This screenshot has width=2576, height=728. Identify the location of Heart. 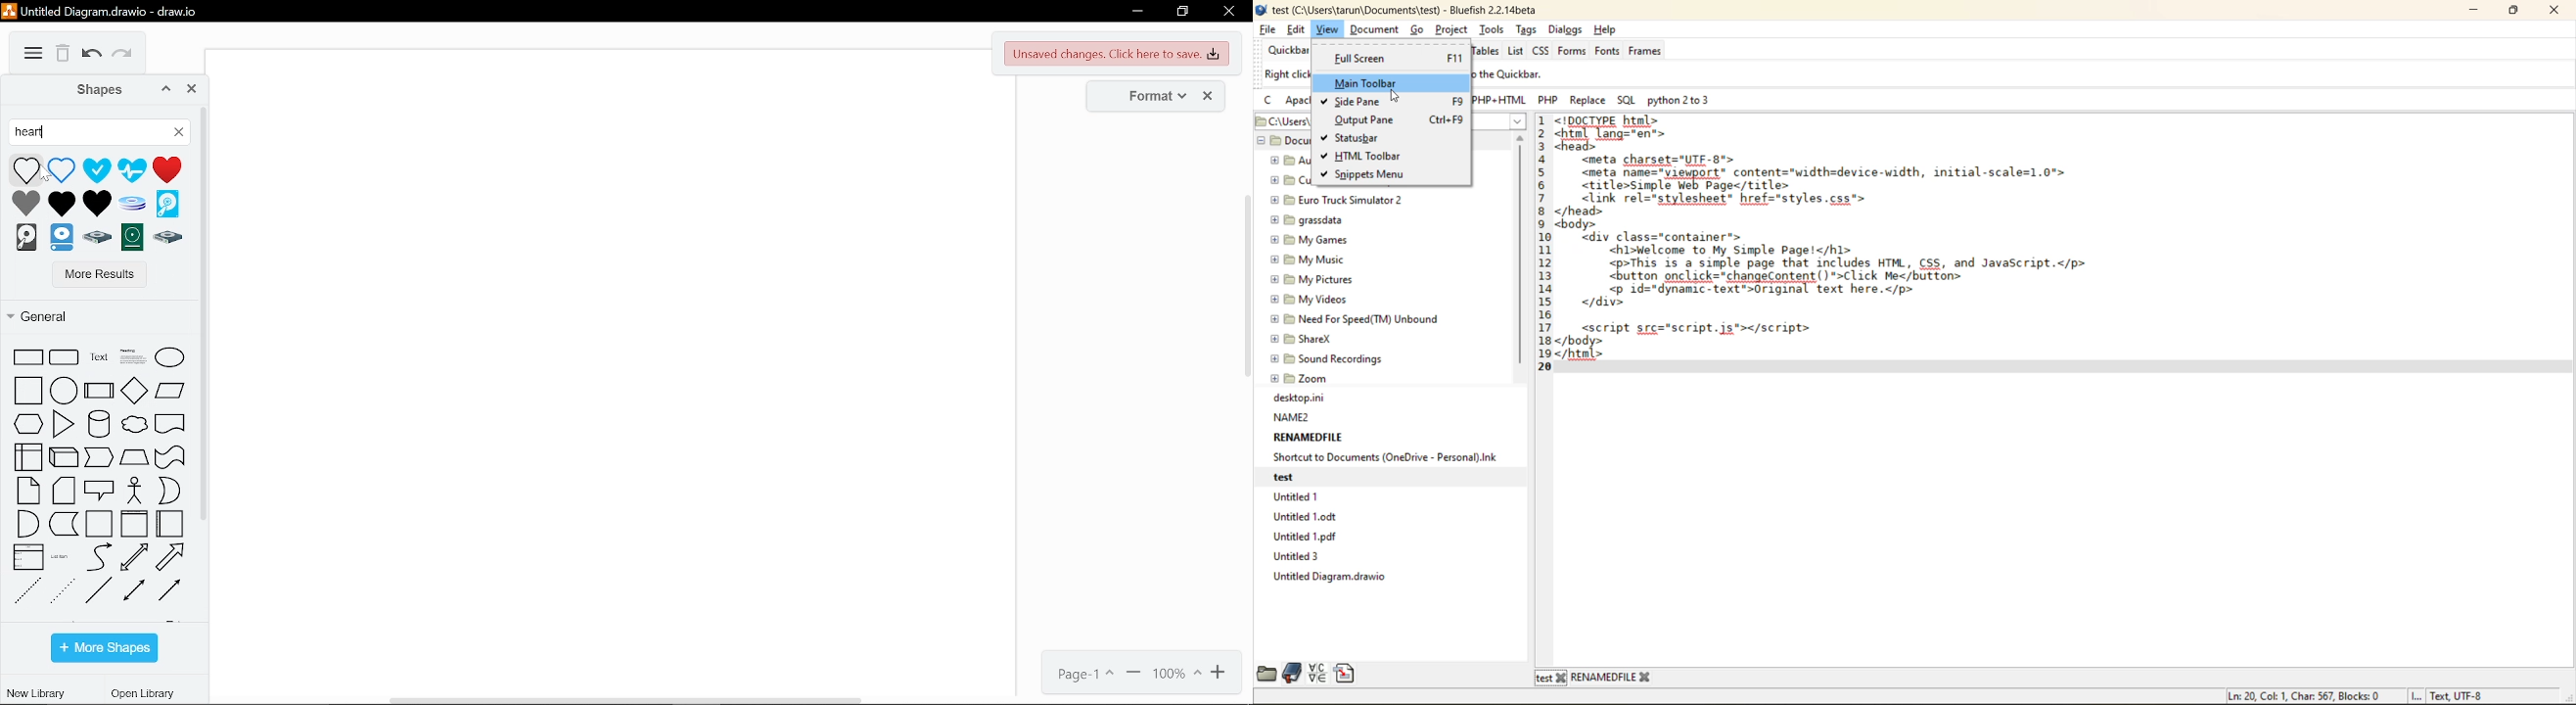
(172, 171).